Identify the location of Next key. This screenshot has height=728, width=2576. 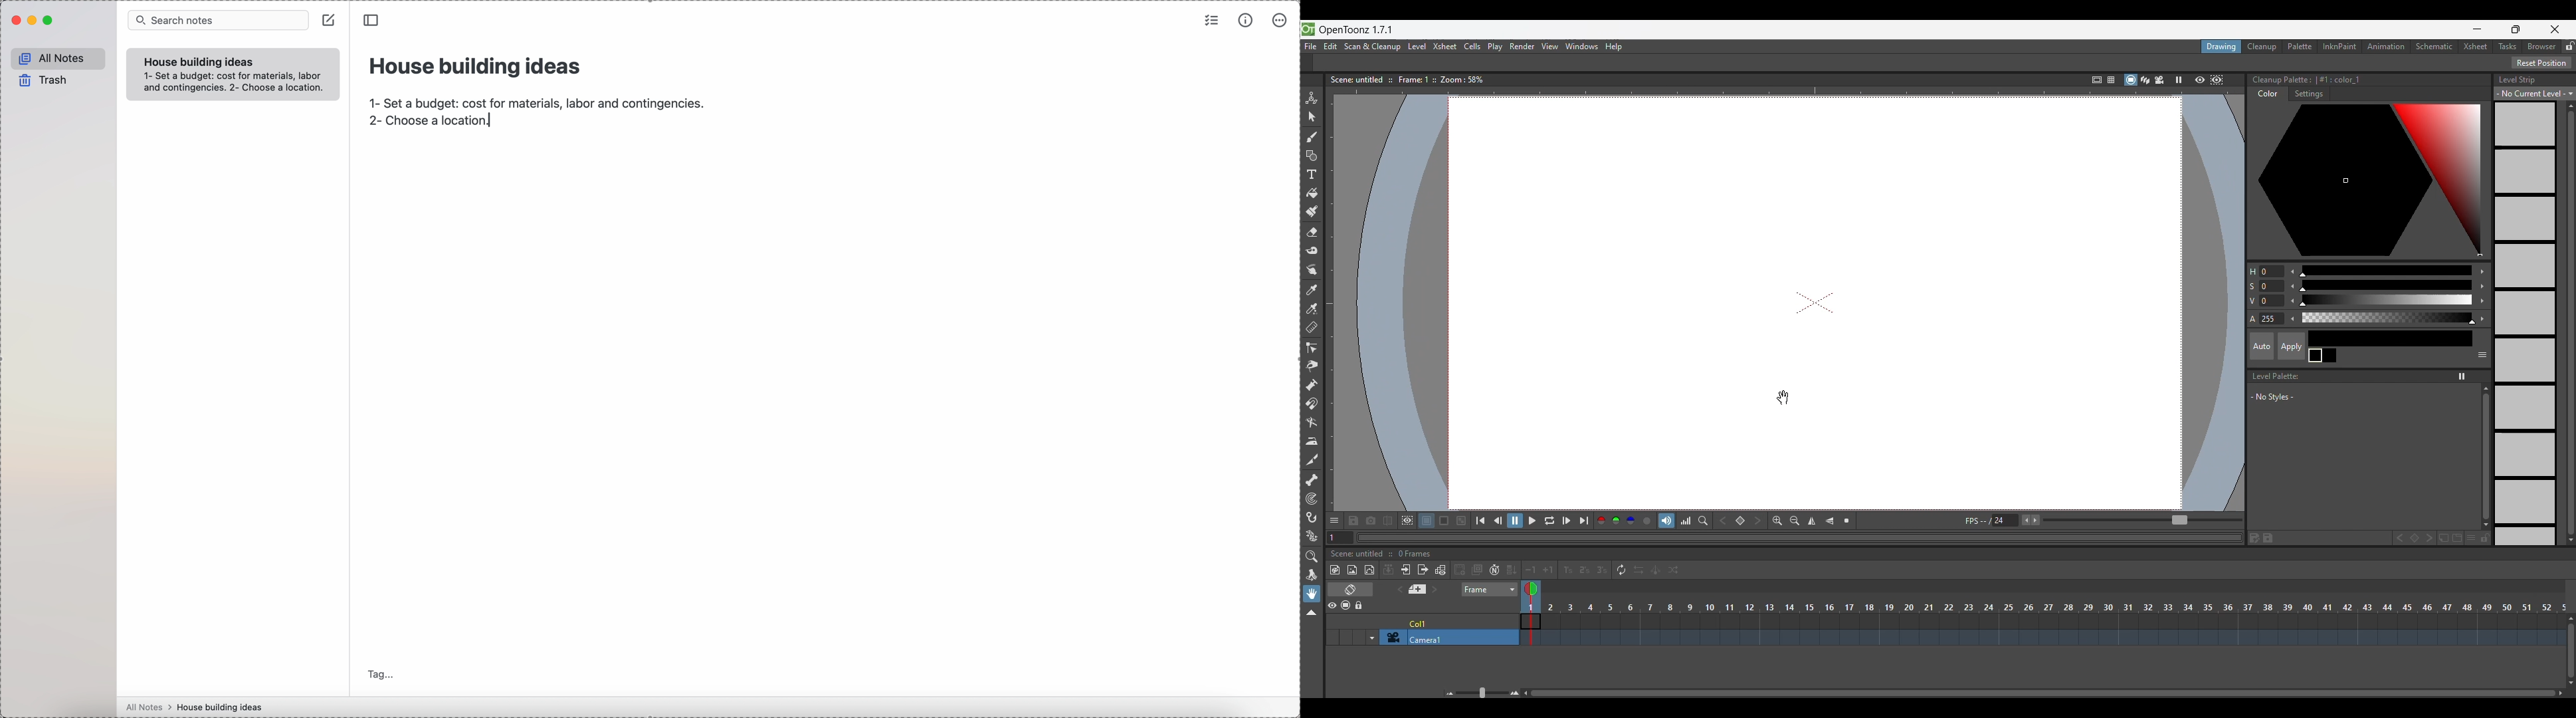
(2427, 538).